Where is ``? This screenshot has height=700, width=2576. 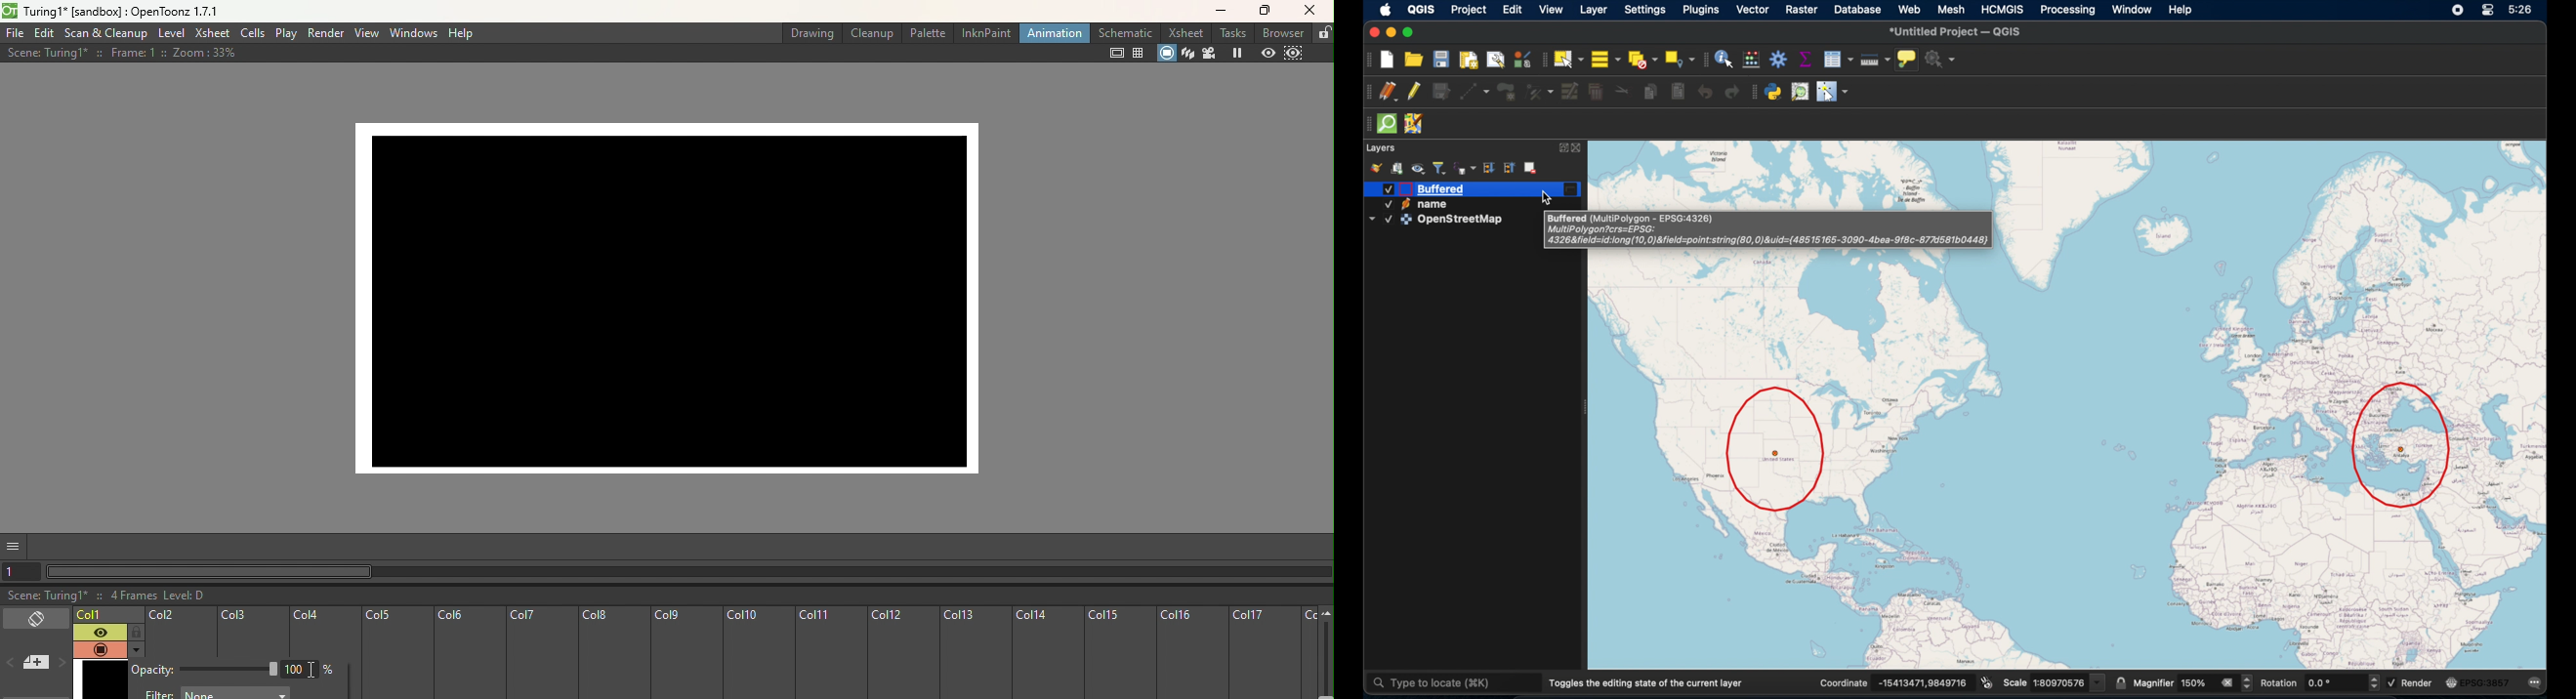  is located at coordinates (1372, 32).